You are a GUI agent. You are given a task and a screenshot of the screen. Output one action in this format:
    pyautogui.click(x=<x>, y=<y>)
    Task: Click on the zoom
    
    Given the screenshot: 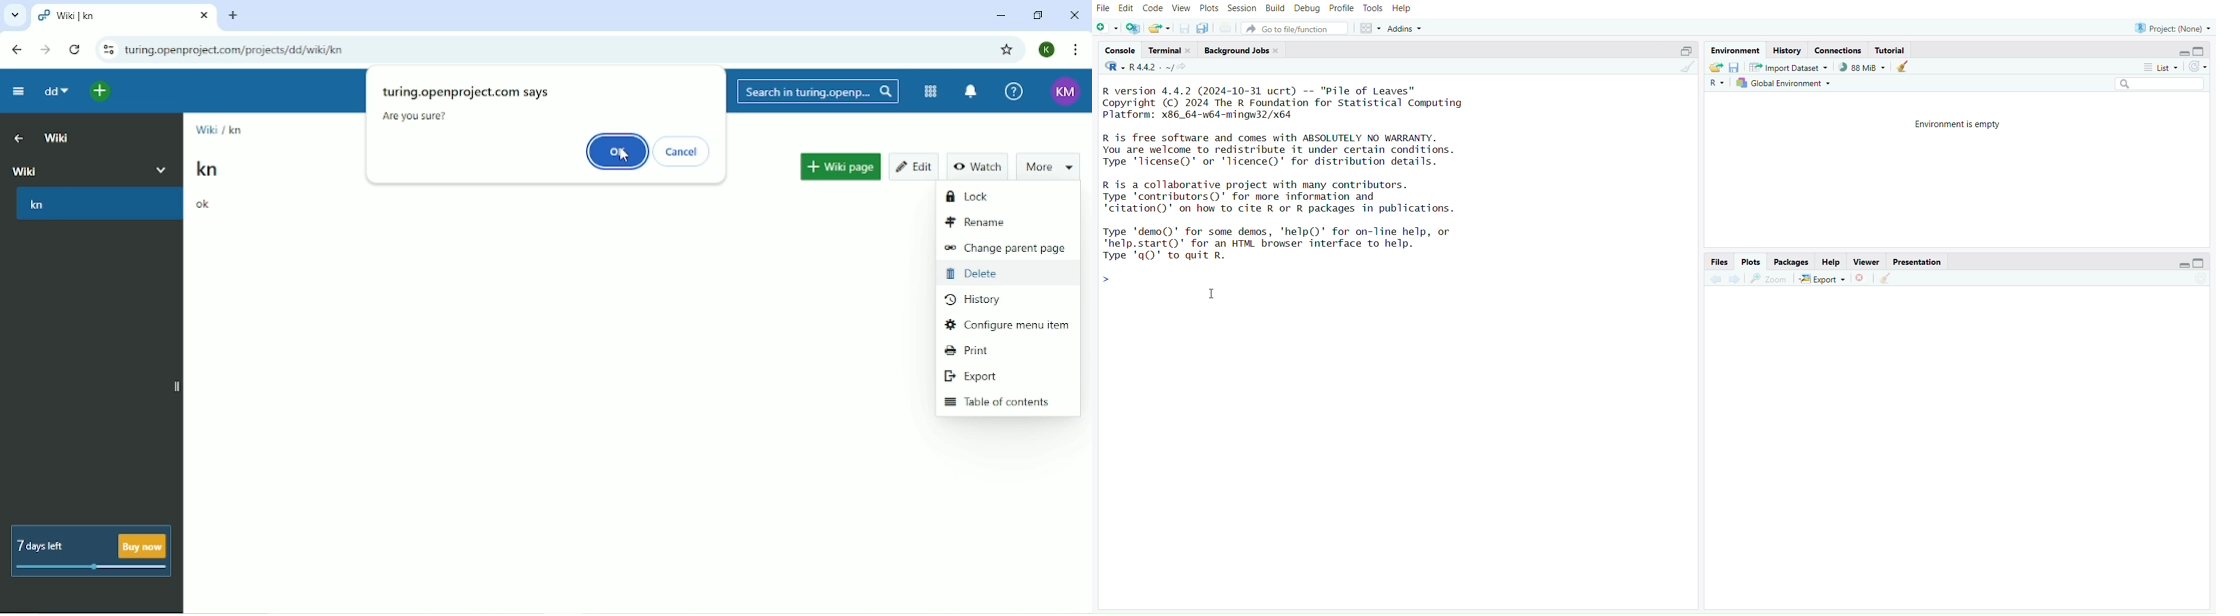 What is the action you would take?
    pyautogui.click(x=1770, y=279)
    